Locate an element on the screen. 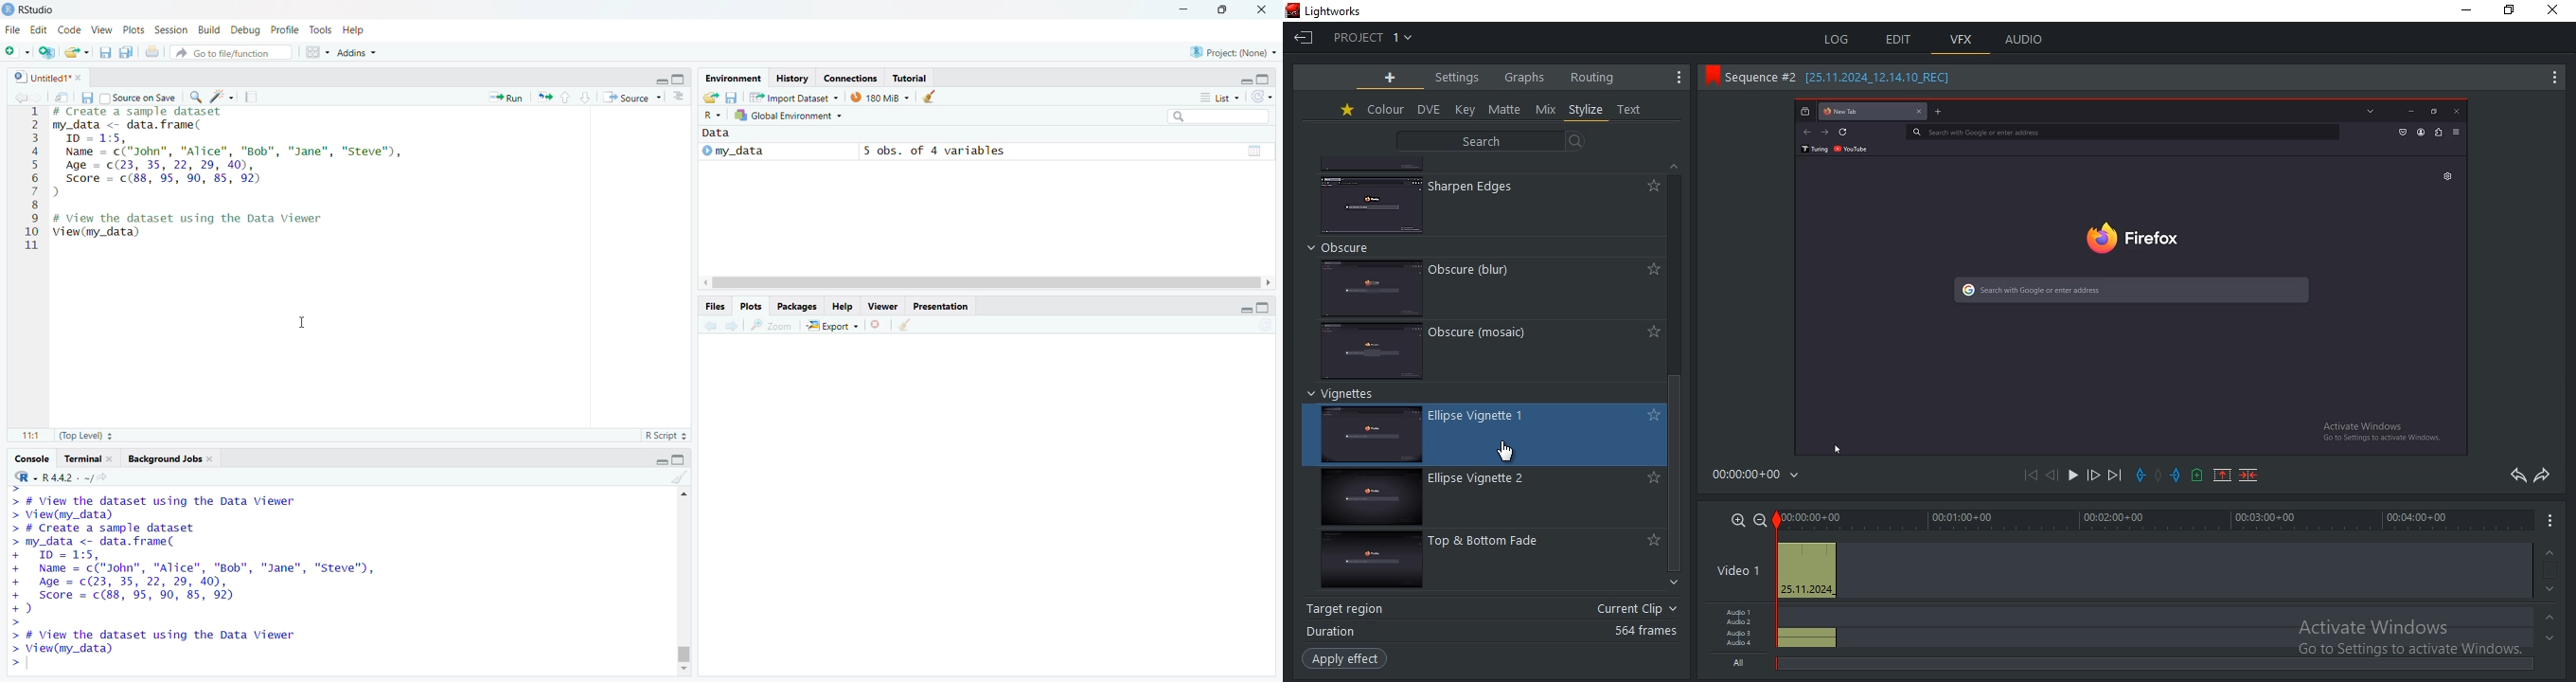 This screenshot has height=700, width=2576. Untitles is located at coordinates (47, 77).